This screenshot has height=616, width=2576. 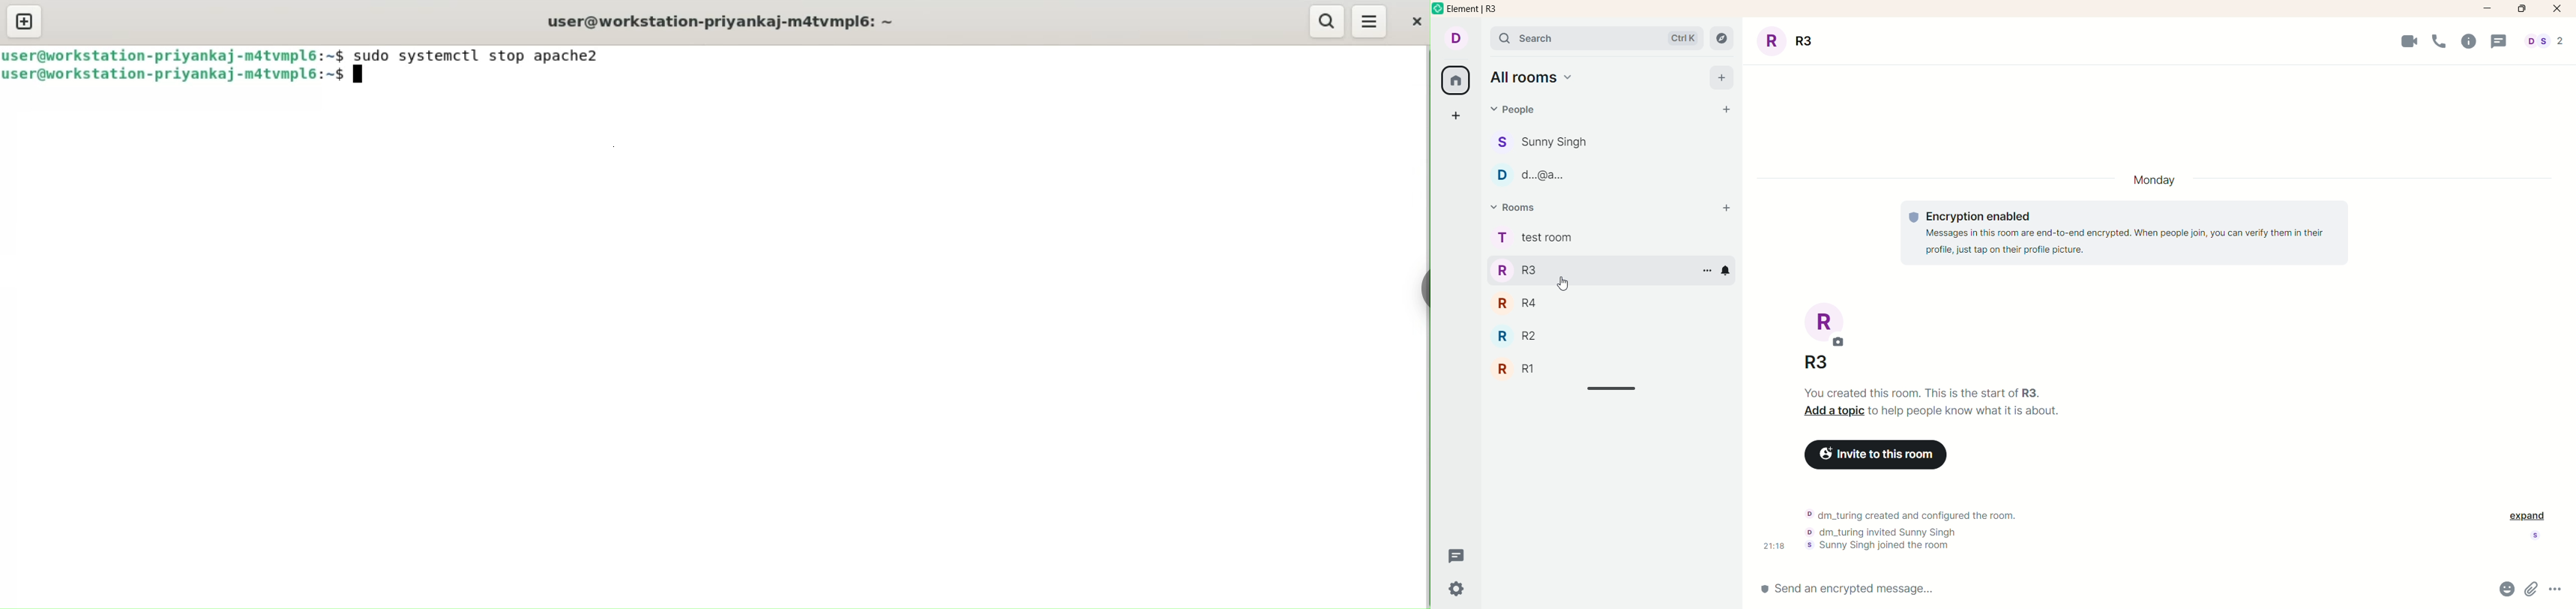 What do you see at coordinates (1461, 589) in the screenshot?
I see `settings` at bounding box center [1461, 589].